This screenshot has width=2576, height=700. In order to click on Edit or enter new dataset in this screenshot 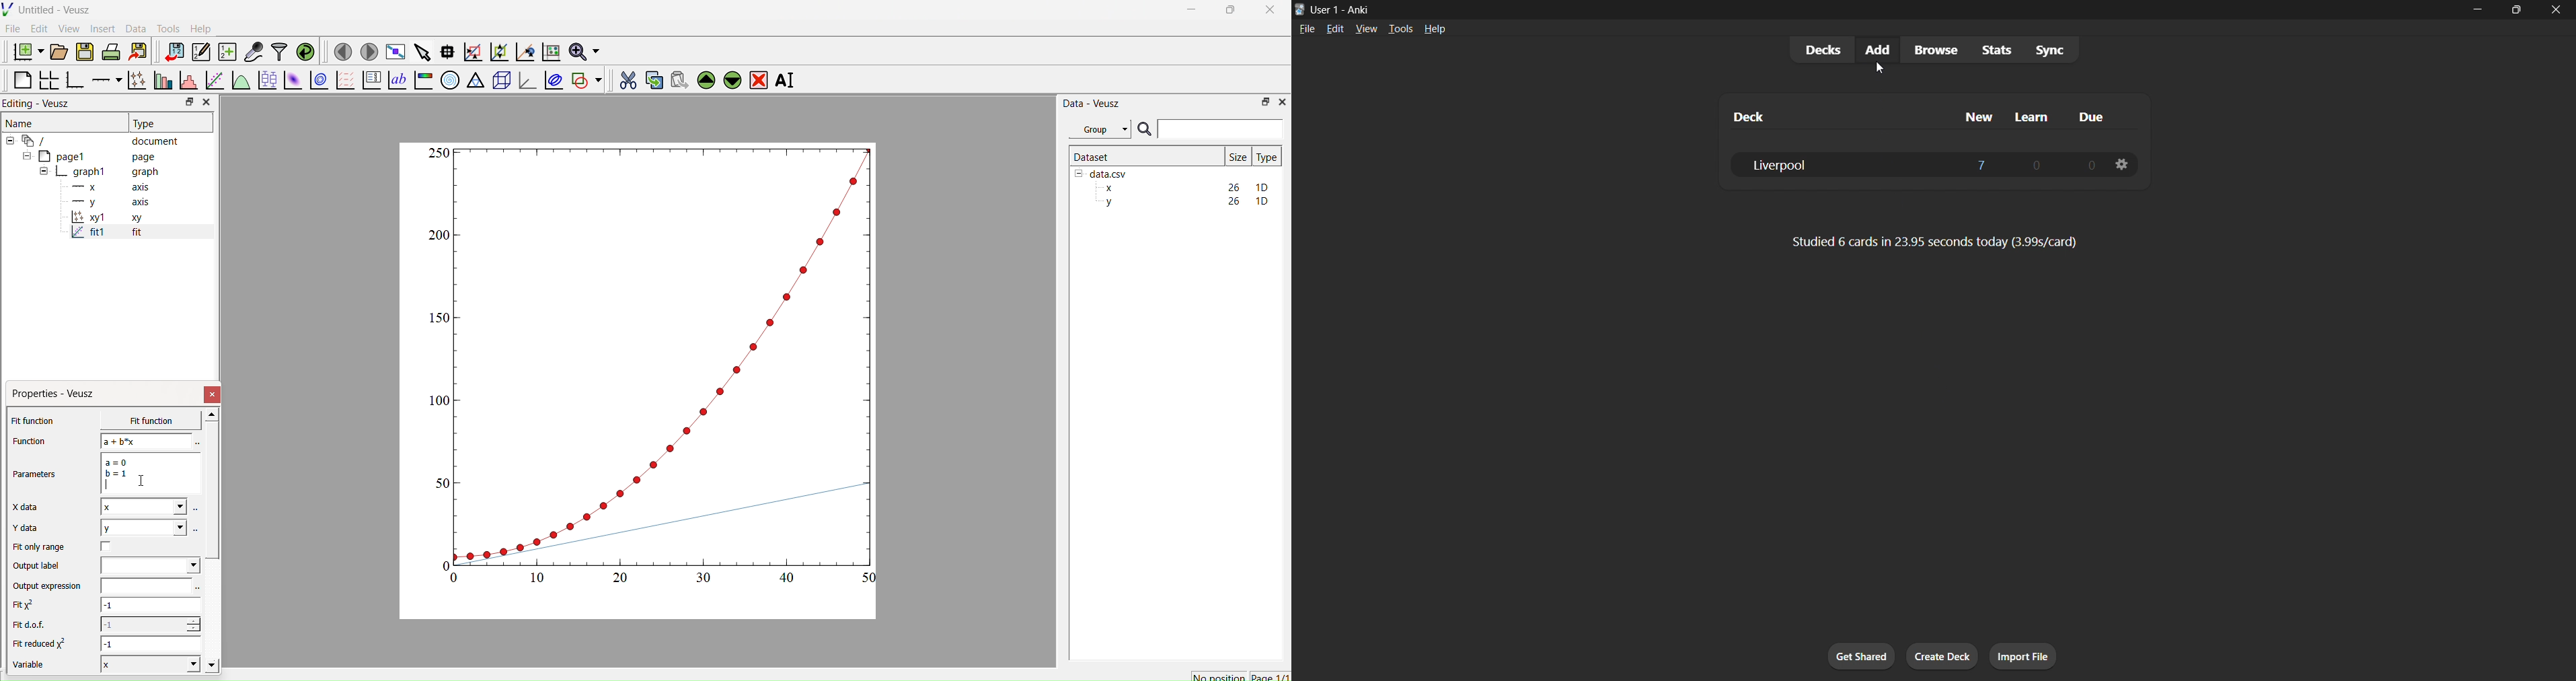, I will do `click(199, 52)`.